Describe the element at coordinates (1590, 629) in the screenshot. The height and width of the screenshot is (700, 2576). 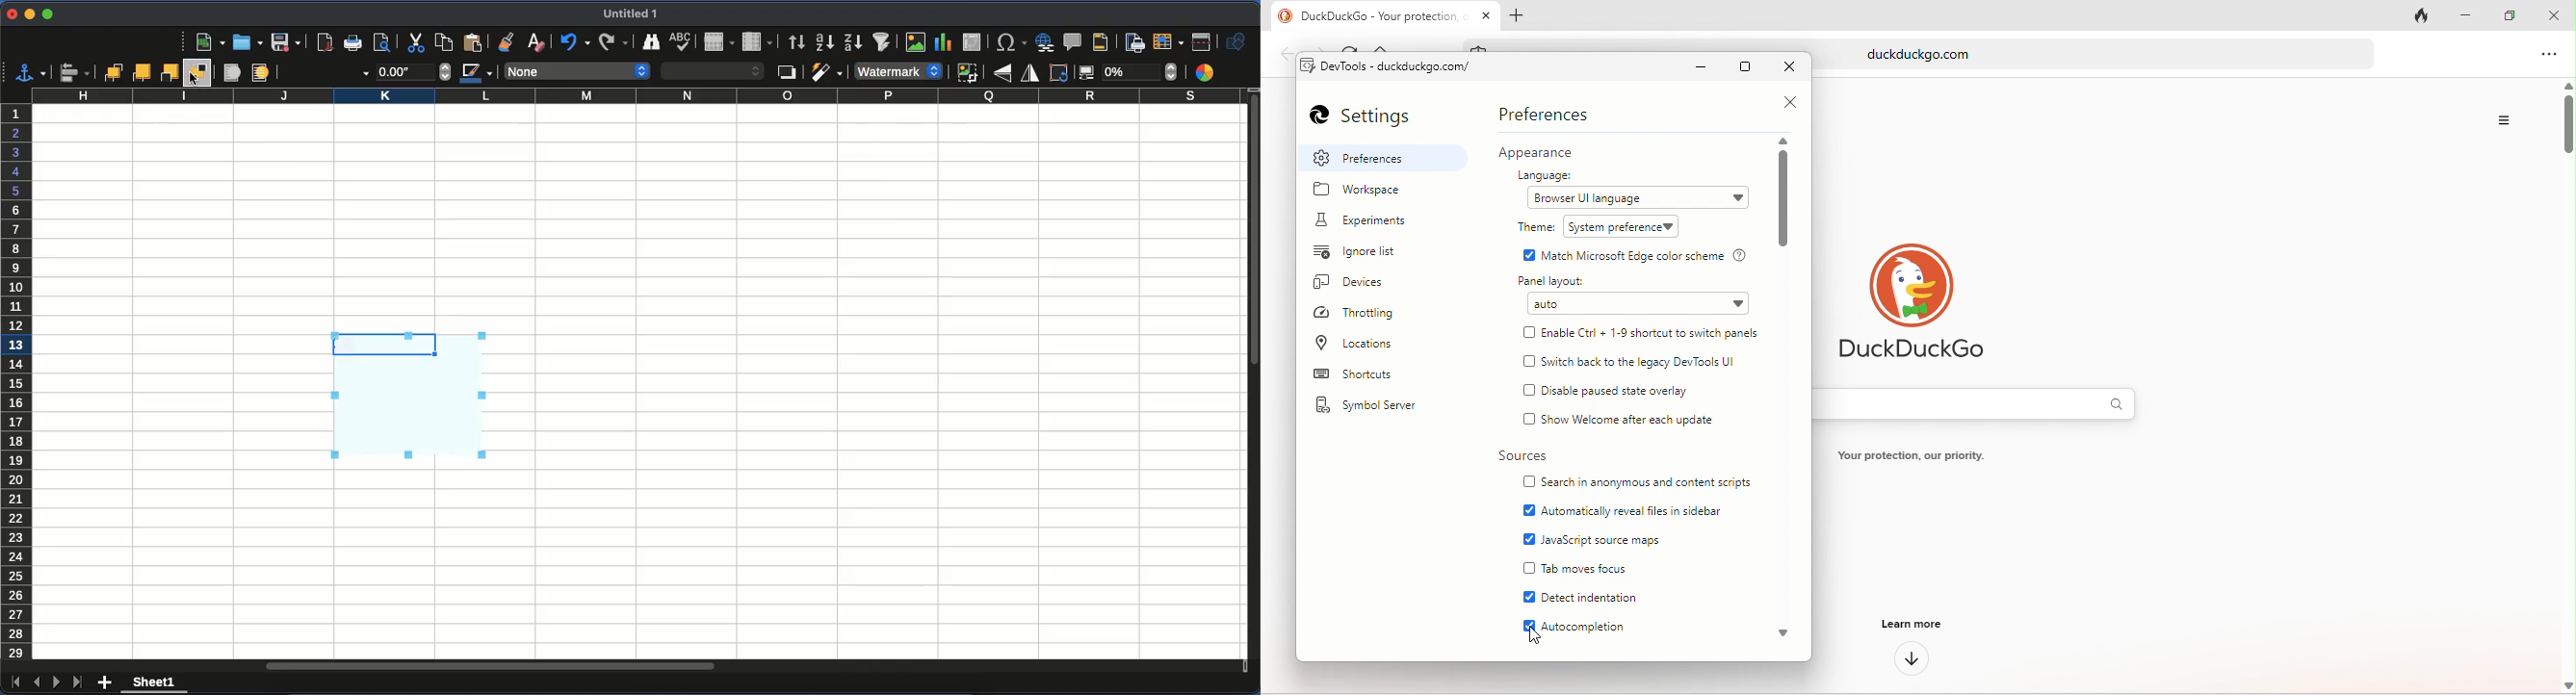
I see `autocompletion` at that location.